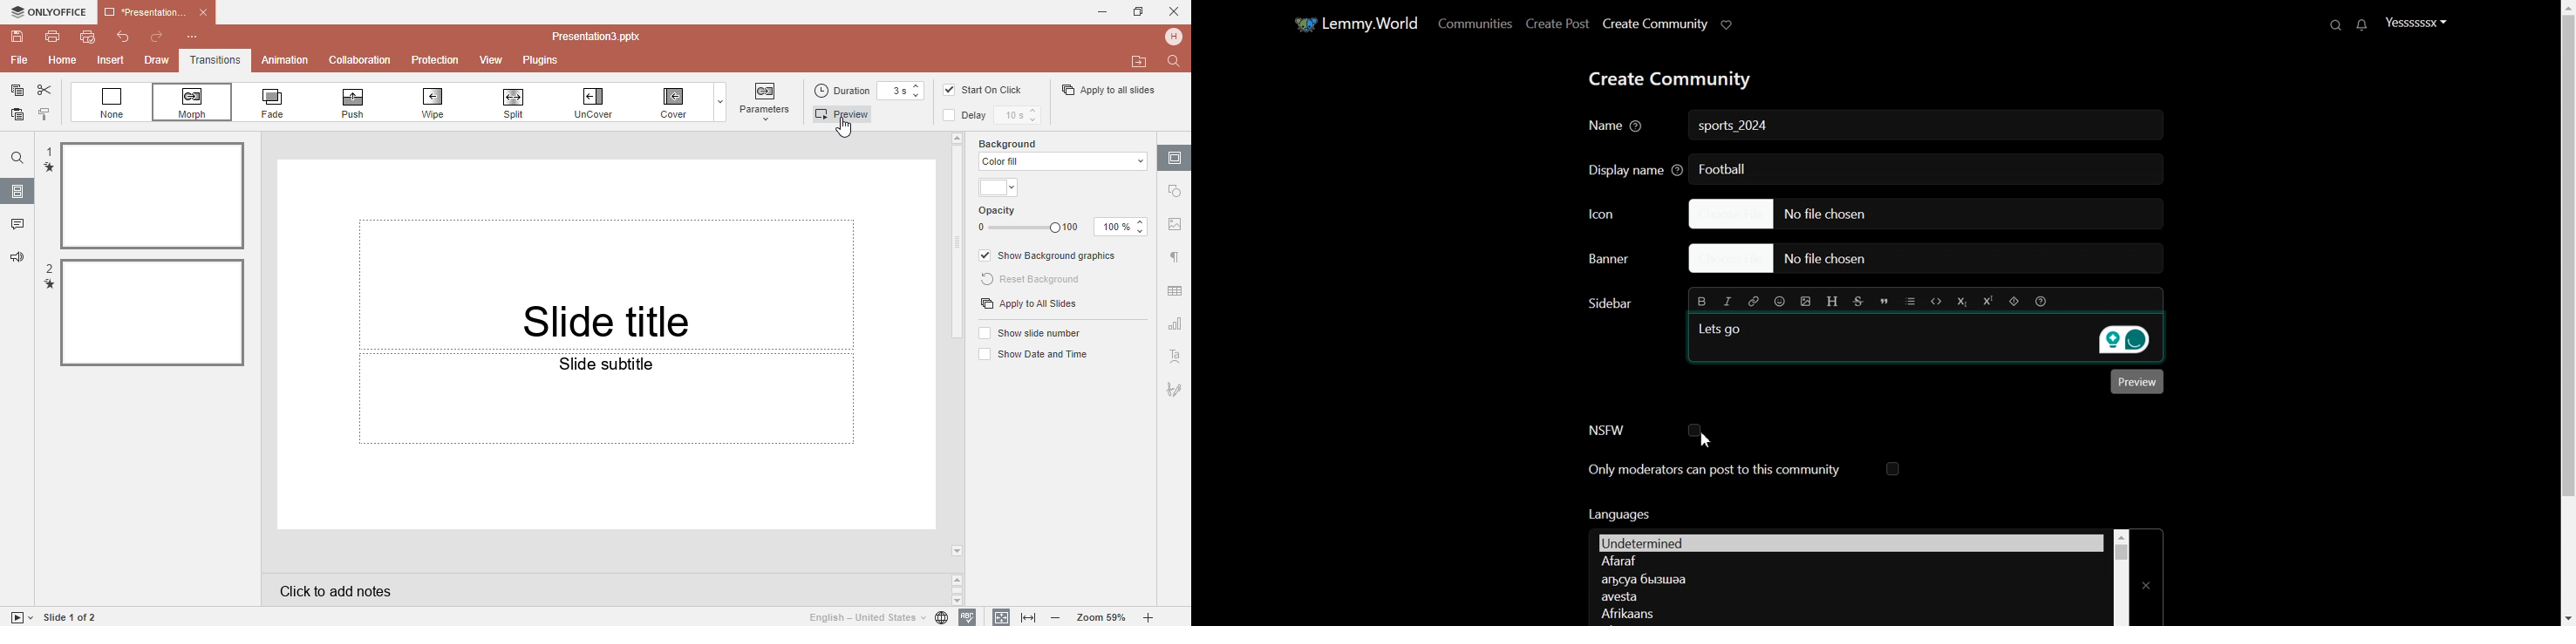 The height and width of the screenshot is (644, 2576). What do you see at coordinates (1176, 191) in the screenshot?
I see `Shape settings` at bounding box center [1176, 191].